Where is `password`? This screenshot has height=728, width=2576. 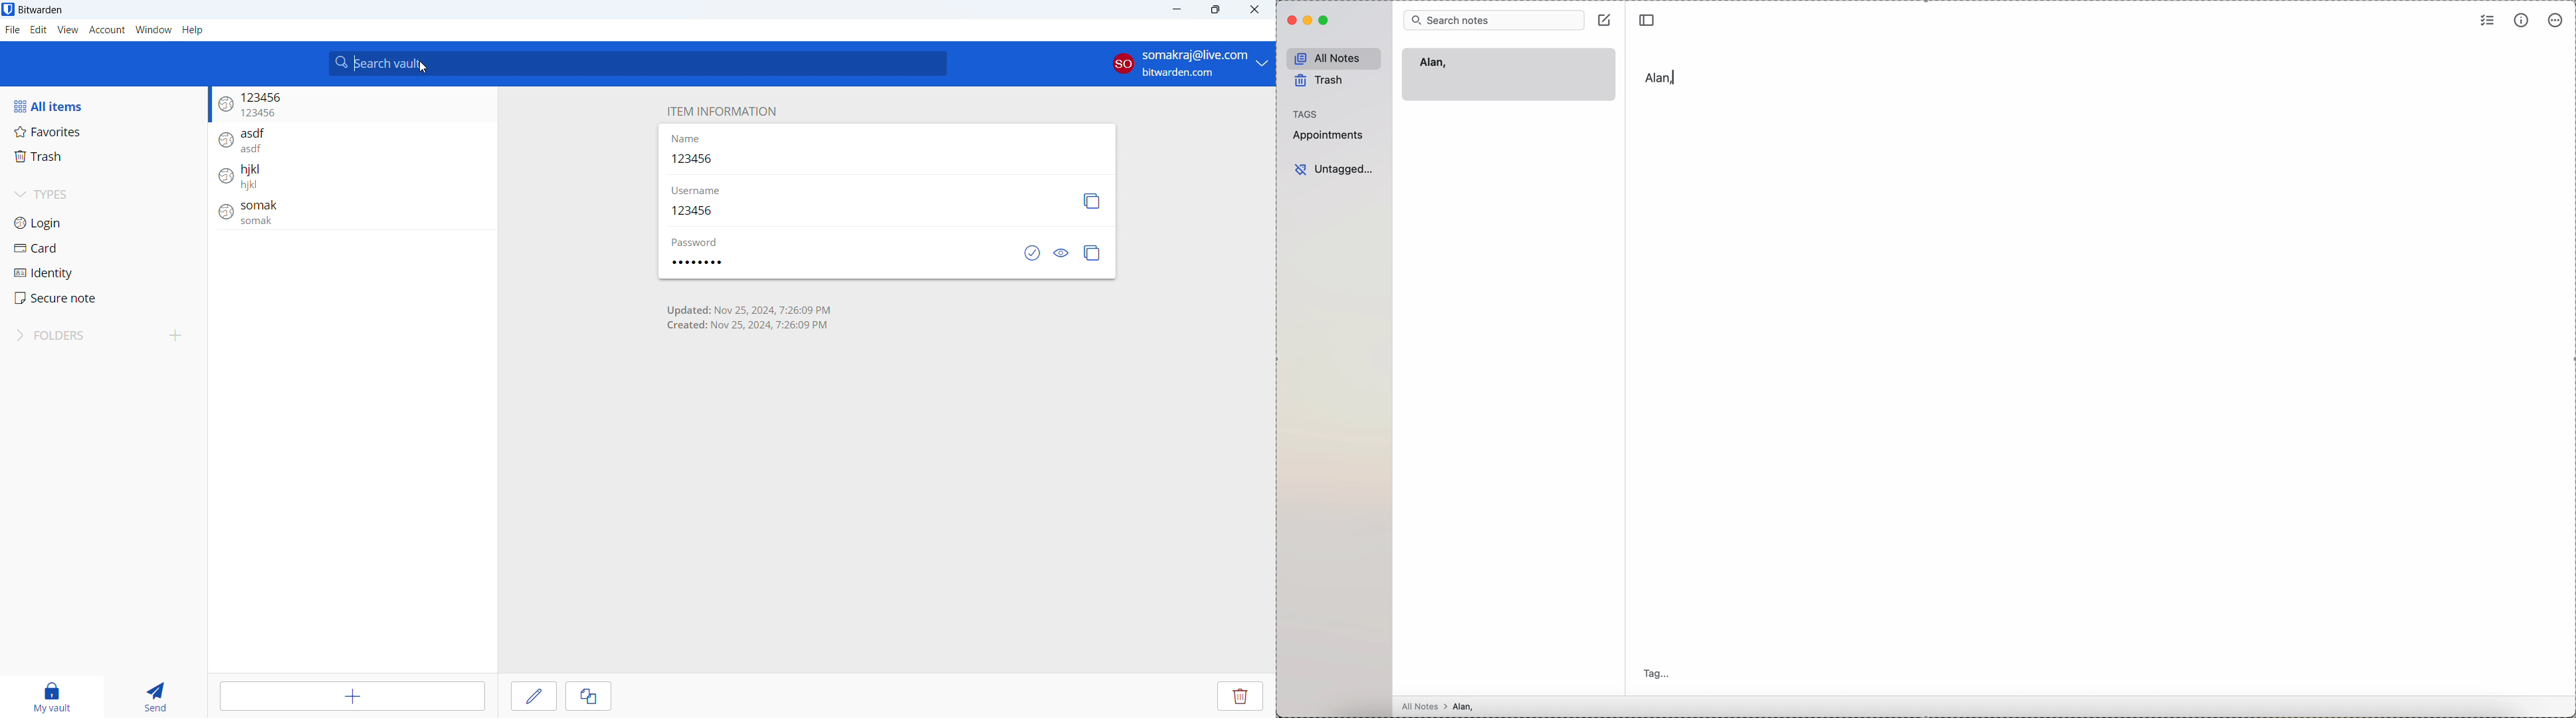 password is located at coordinates (707, 261).